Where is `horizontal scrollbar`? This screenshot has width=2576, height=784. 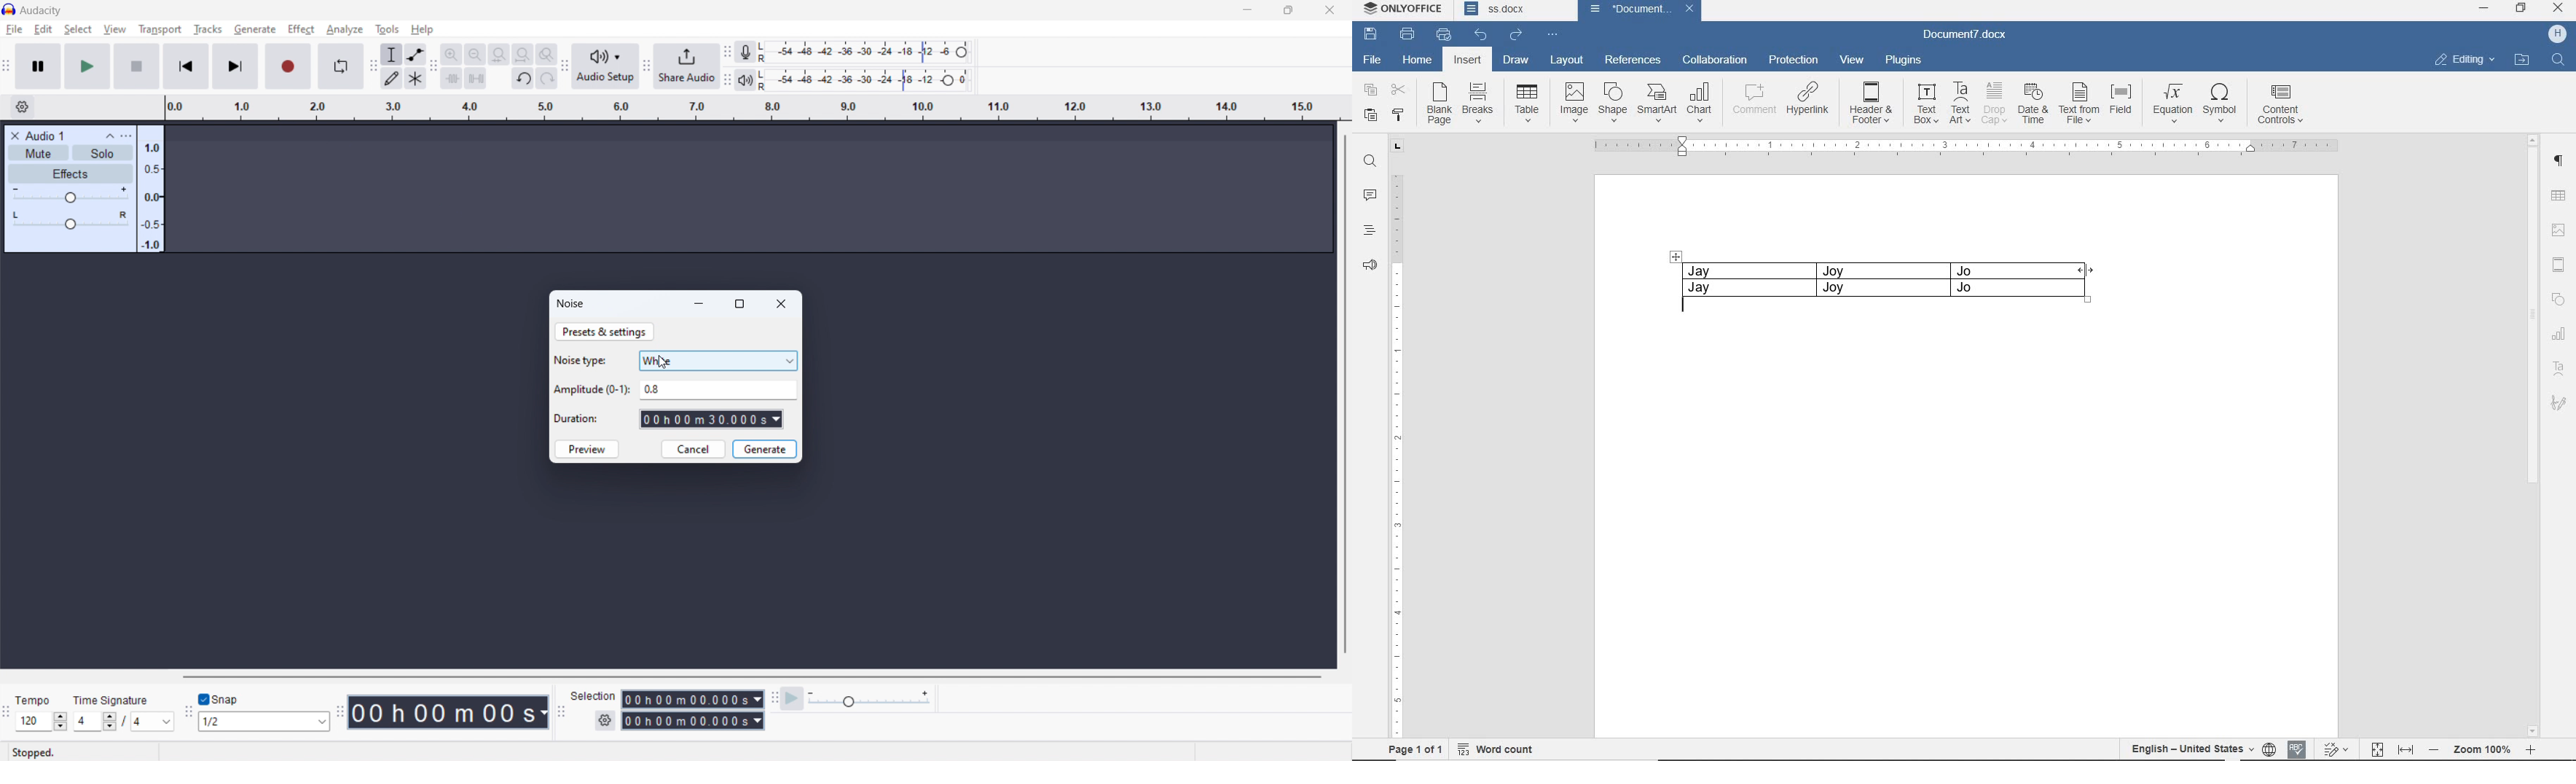
horizontal scrollbar is located at coordinates (749, 676).